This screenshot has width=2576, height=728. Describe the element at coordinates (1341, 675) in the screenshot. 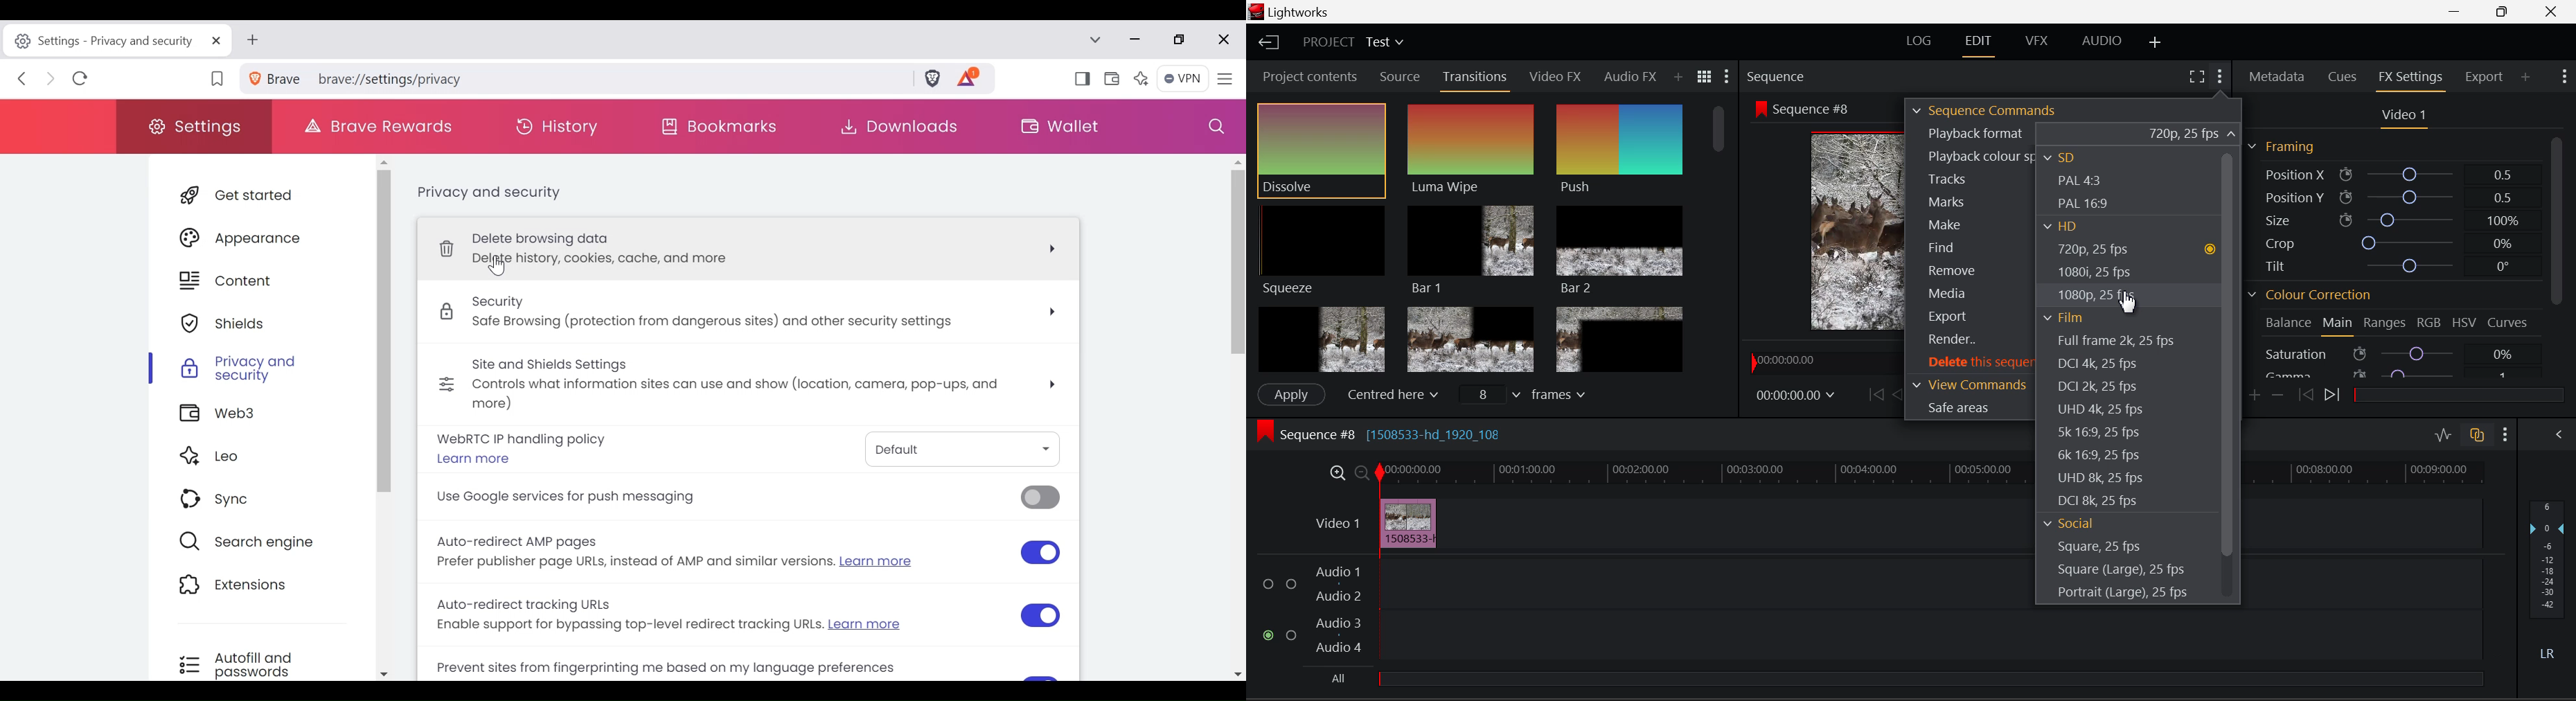

I see `All` at that location.